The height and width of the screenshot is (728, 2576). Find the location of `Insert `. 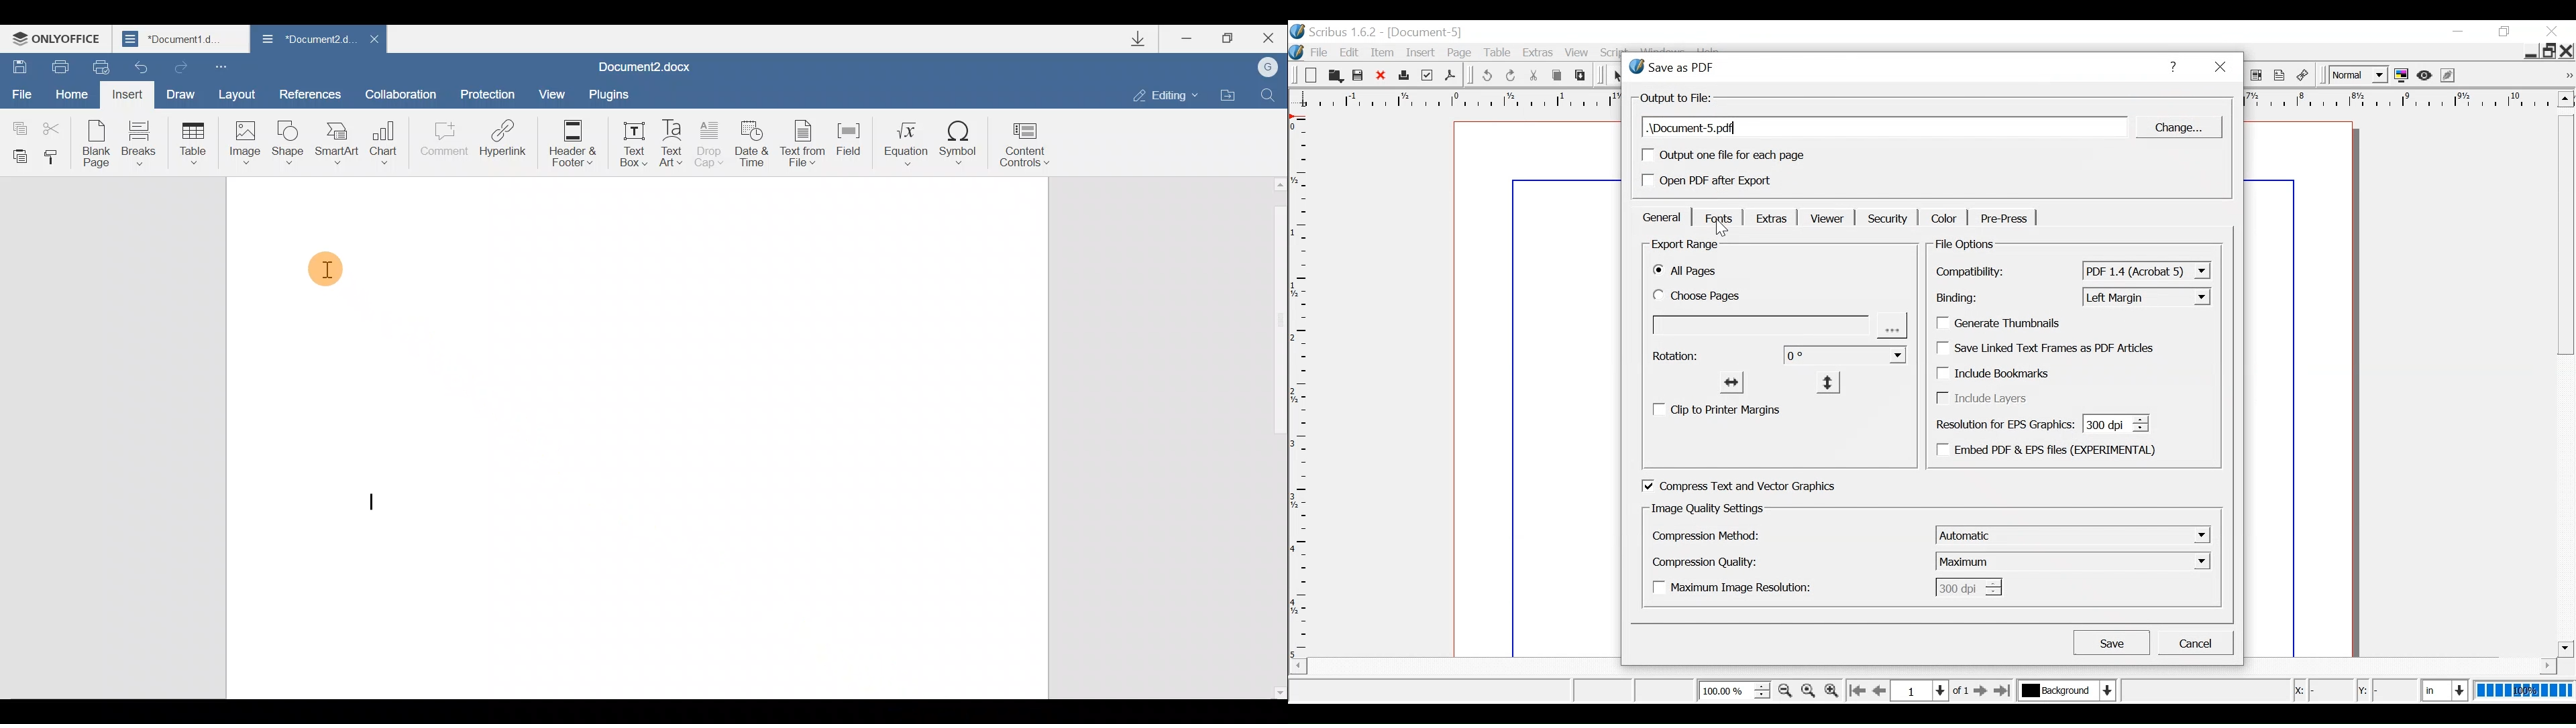

Insert  is located at coordinates (1422, 53).